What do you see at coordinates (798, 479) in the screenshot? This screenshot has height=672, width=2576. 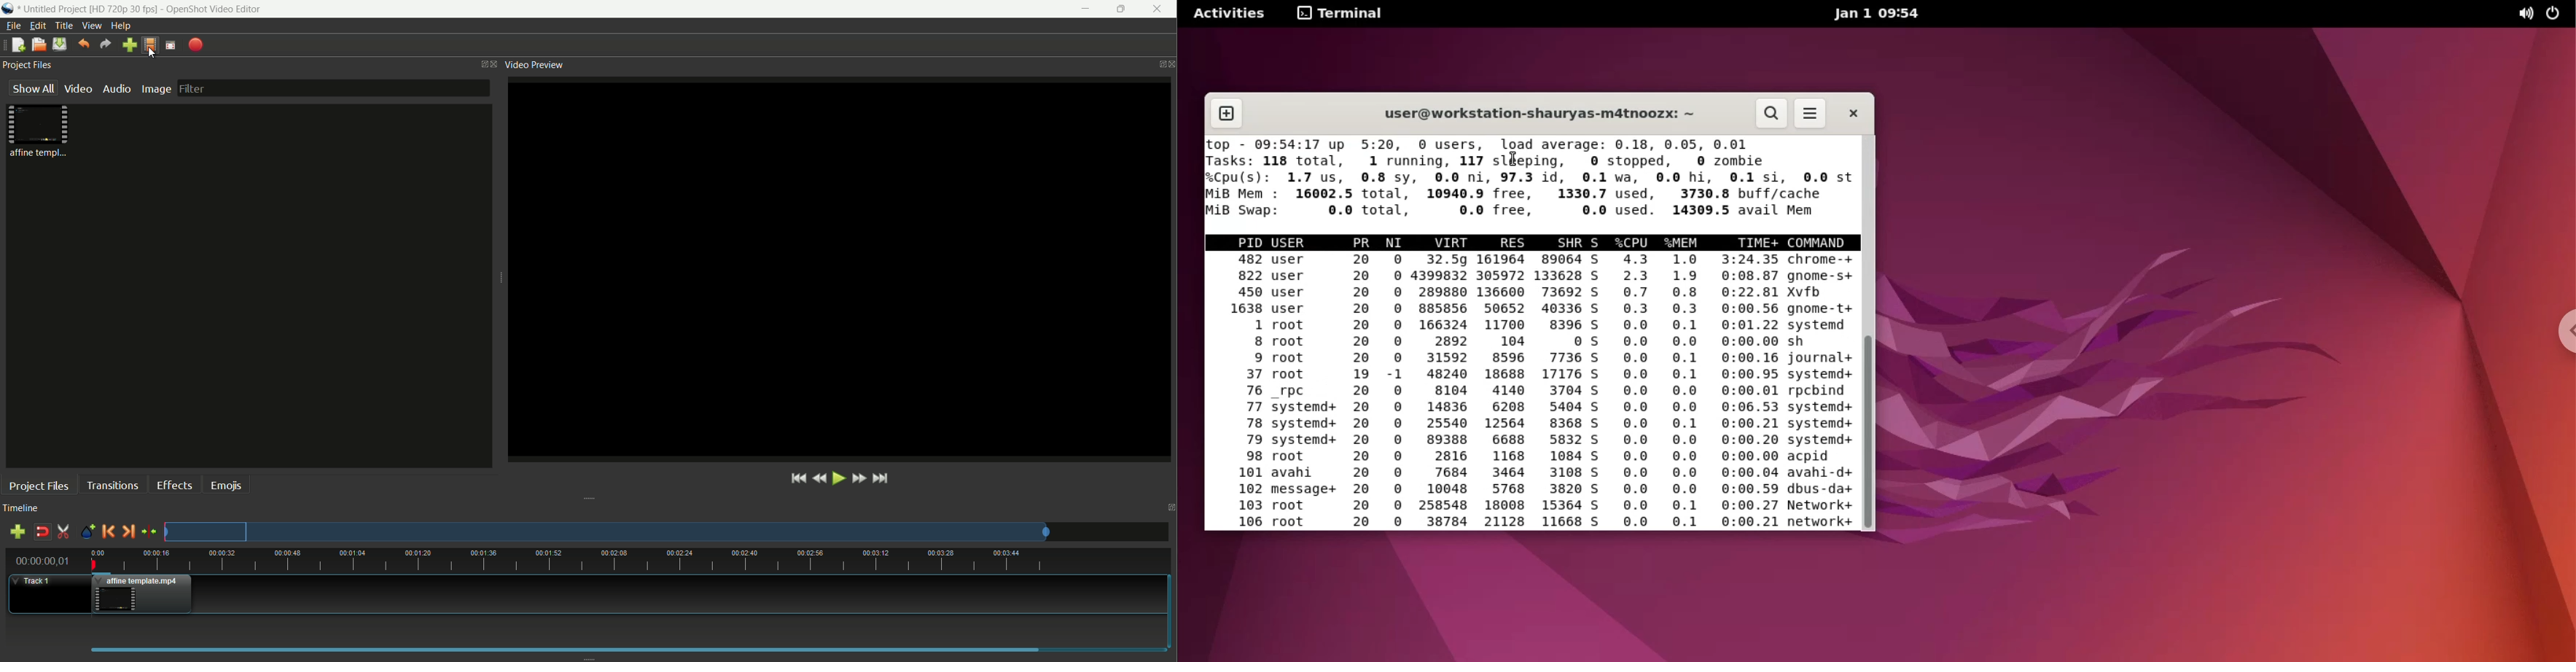 I see `jump to start` at bounding box center [798, 479].